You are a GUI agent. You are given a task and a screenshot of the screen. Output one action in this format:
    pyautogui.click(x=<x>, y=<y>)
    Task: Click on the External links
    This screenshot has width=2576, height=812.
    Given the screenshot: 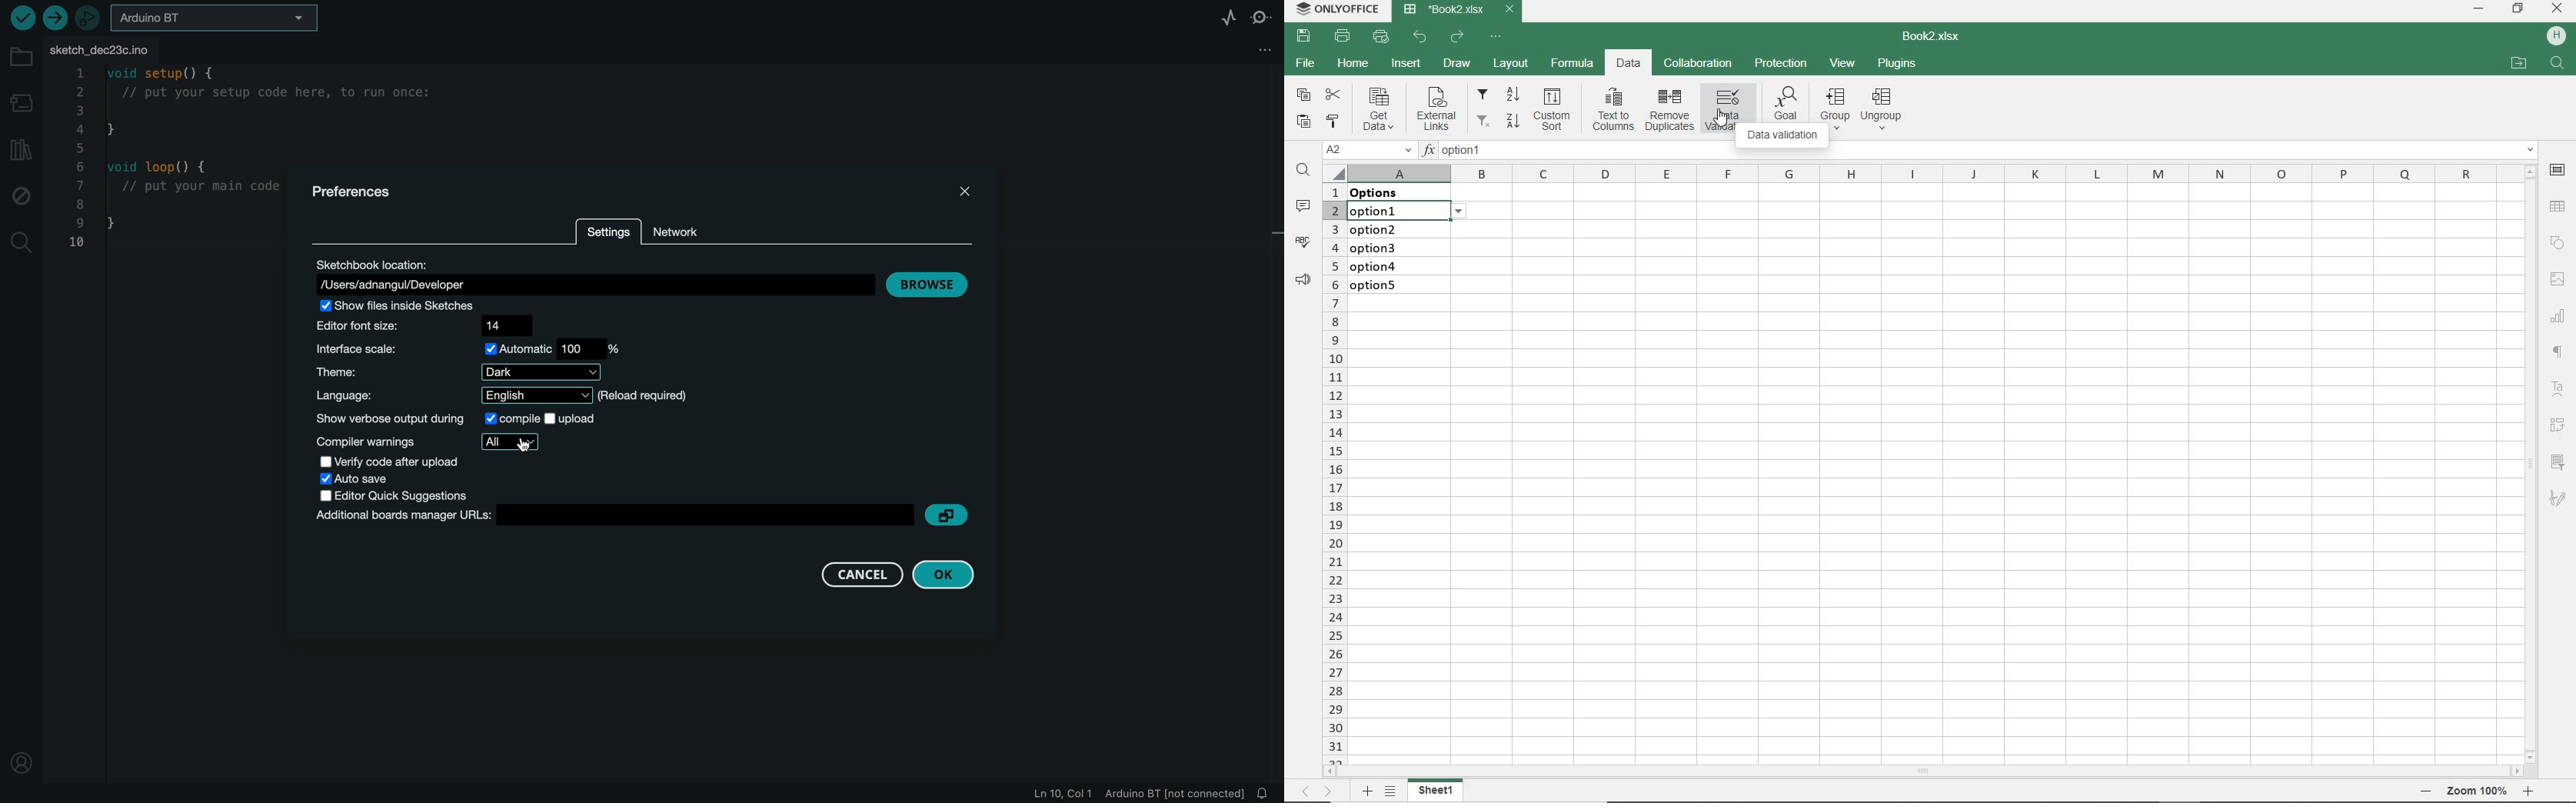 What is the action you would take?
    pyautogui.click(x=1436, y=110)
    